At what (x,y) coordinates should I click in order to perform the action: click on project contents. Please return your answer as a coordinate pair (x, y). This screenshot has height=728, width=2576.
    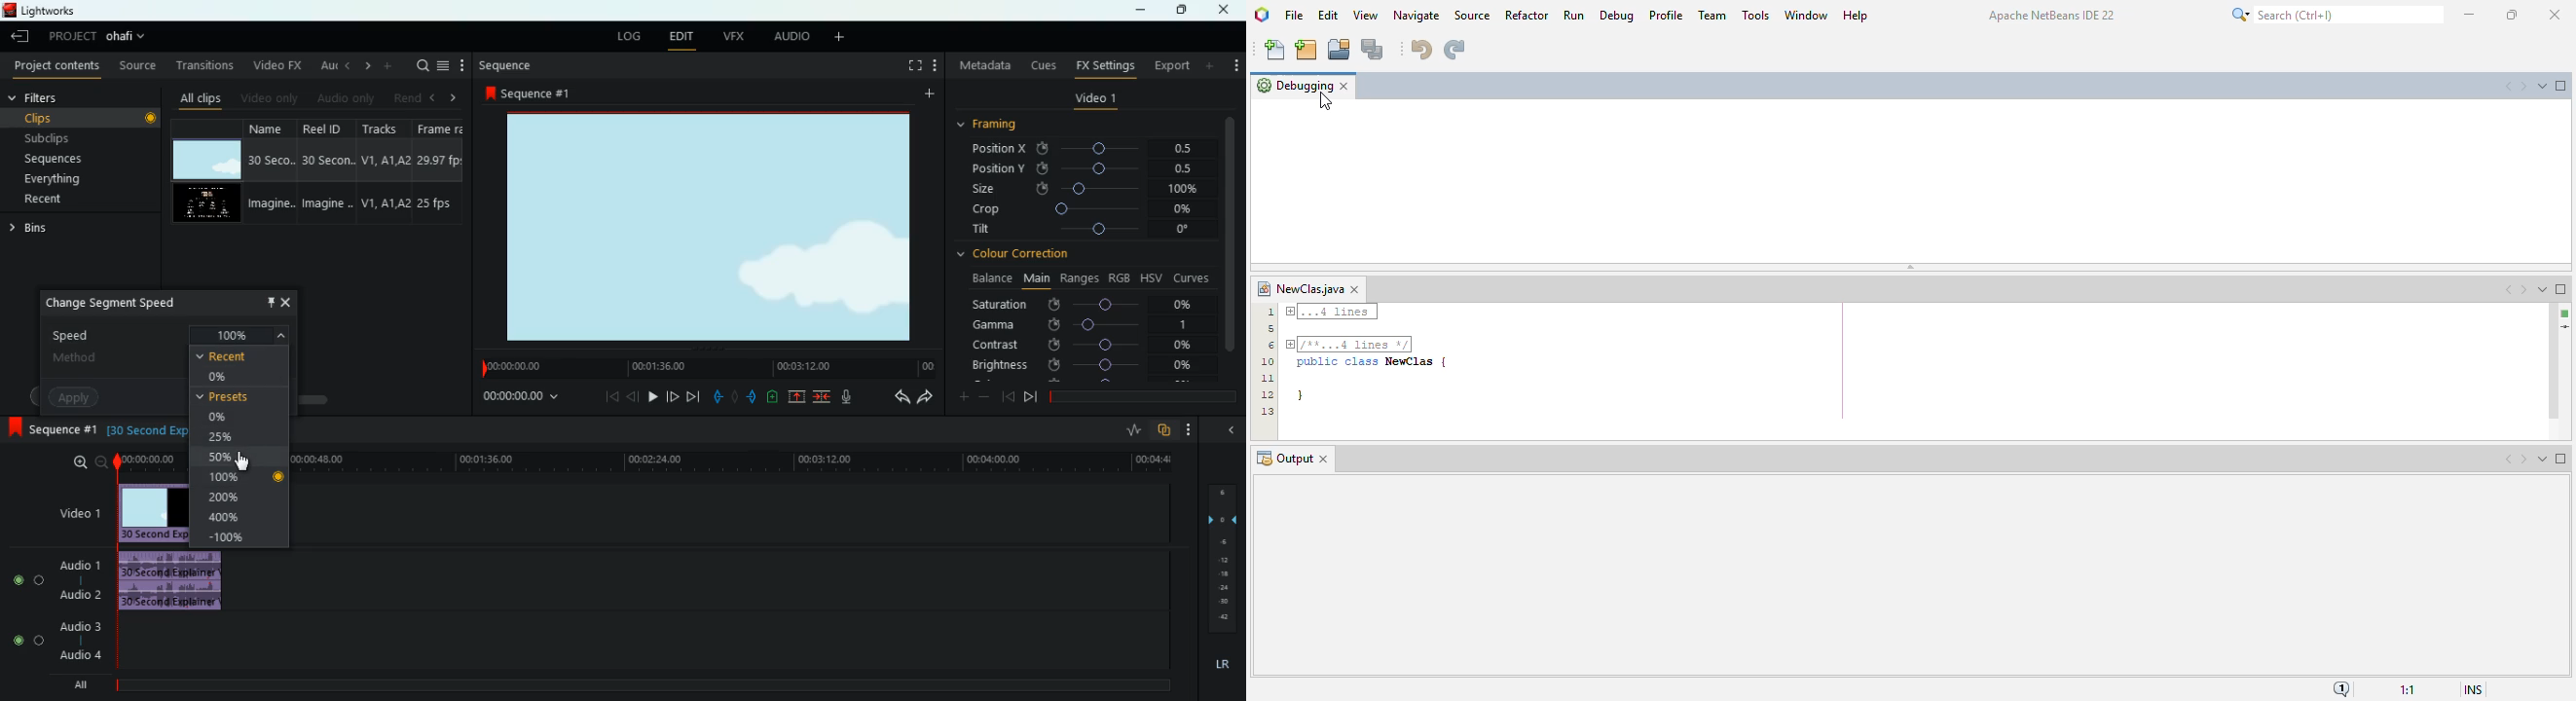
    Looking at the image, I should click on (55, 67).